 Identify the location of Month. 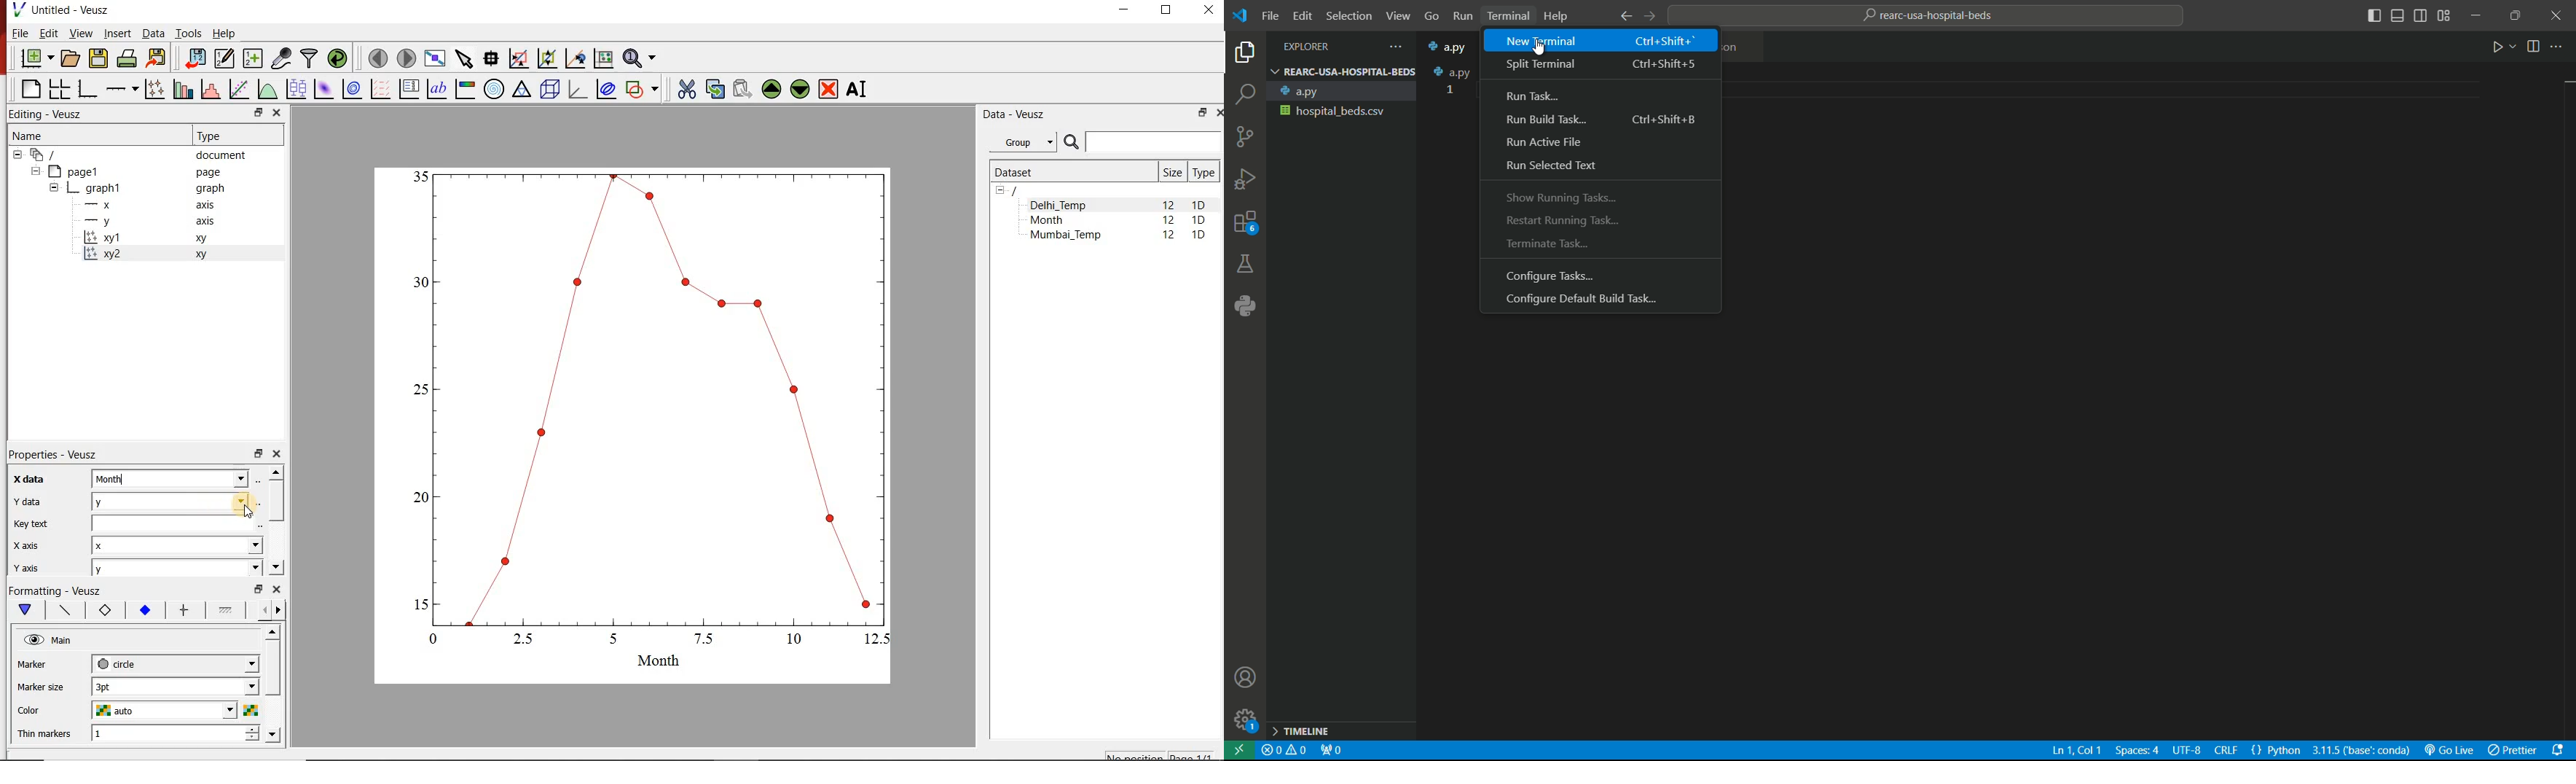
(176, 479).